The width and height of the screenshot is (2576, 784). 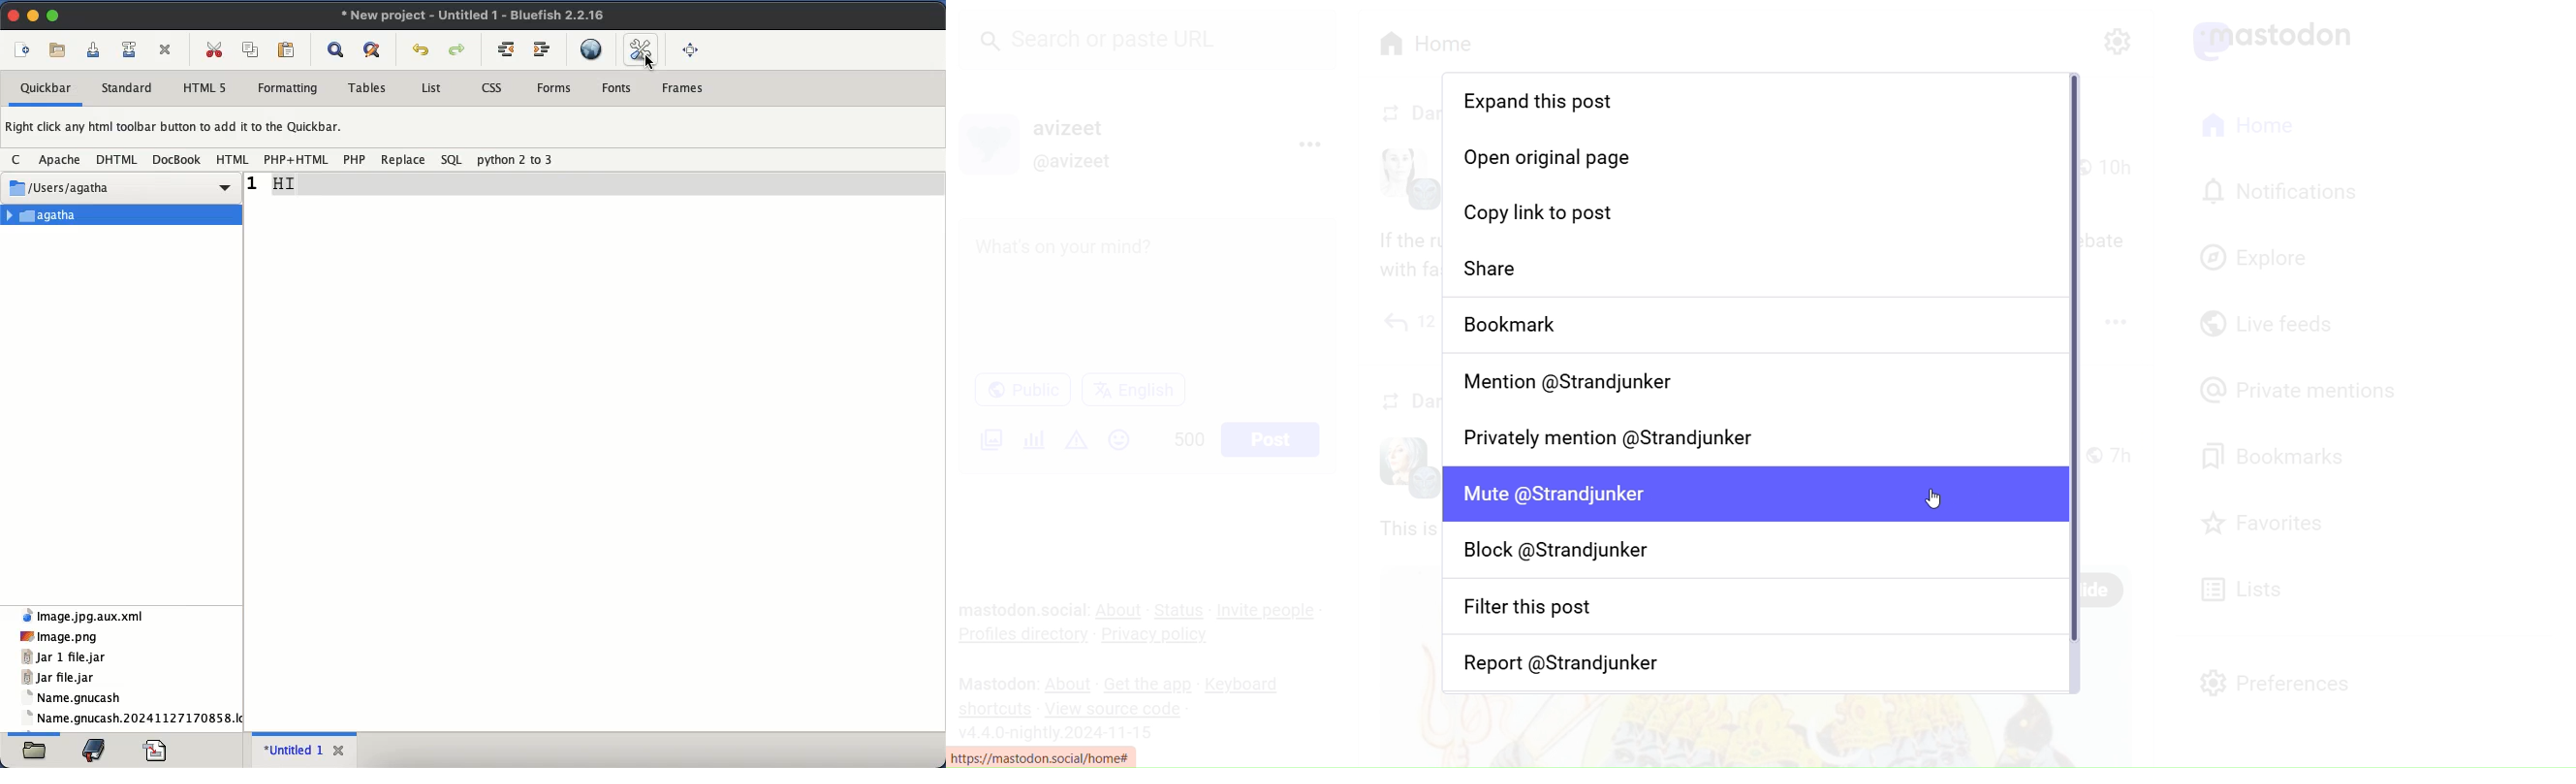 What do you see at coordinates (592, 48) in the screenshot?
I see `hyperlink` at bounding box center [592, 48].